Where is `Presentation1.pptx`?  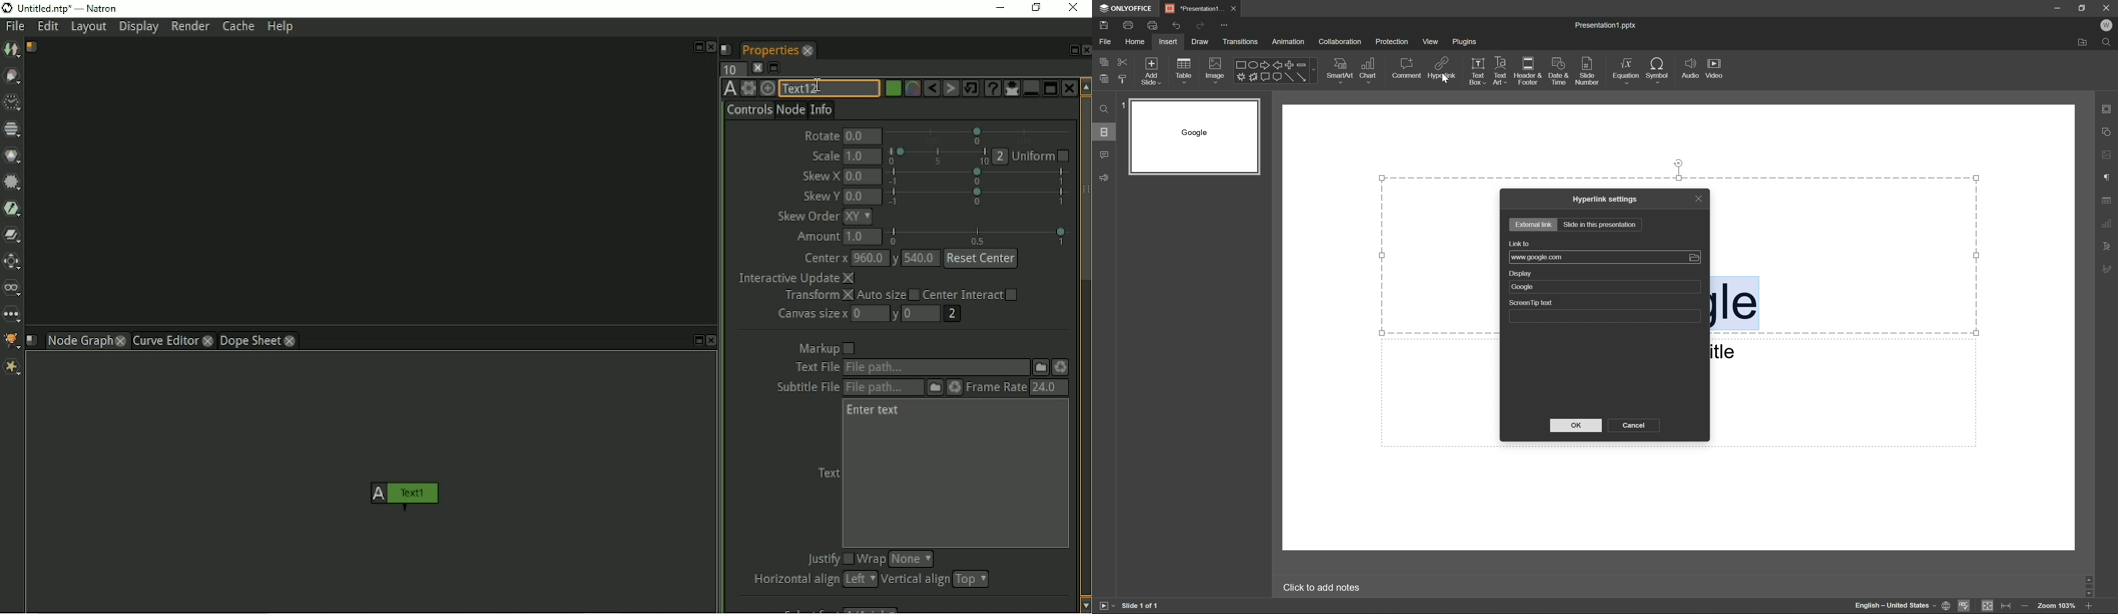 Presentation1.pptx is located at coordinates (1604, 25).